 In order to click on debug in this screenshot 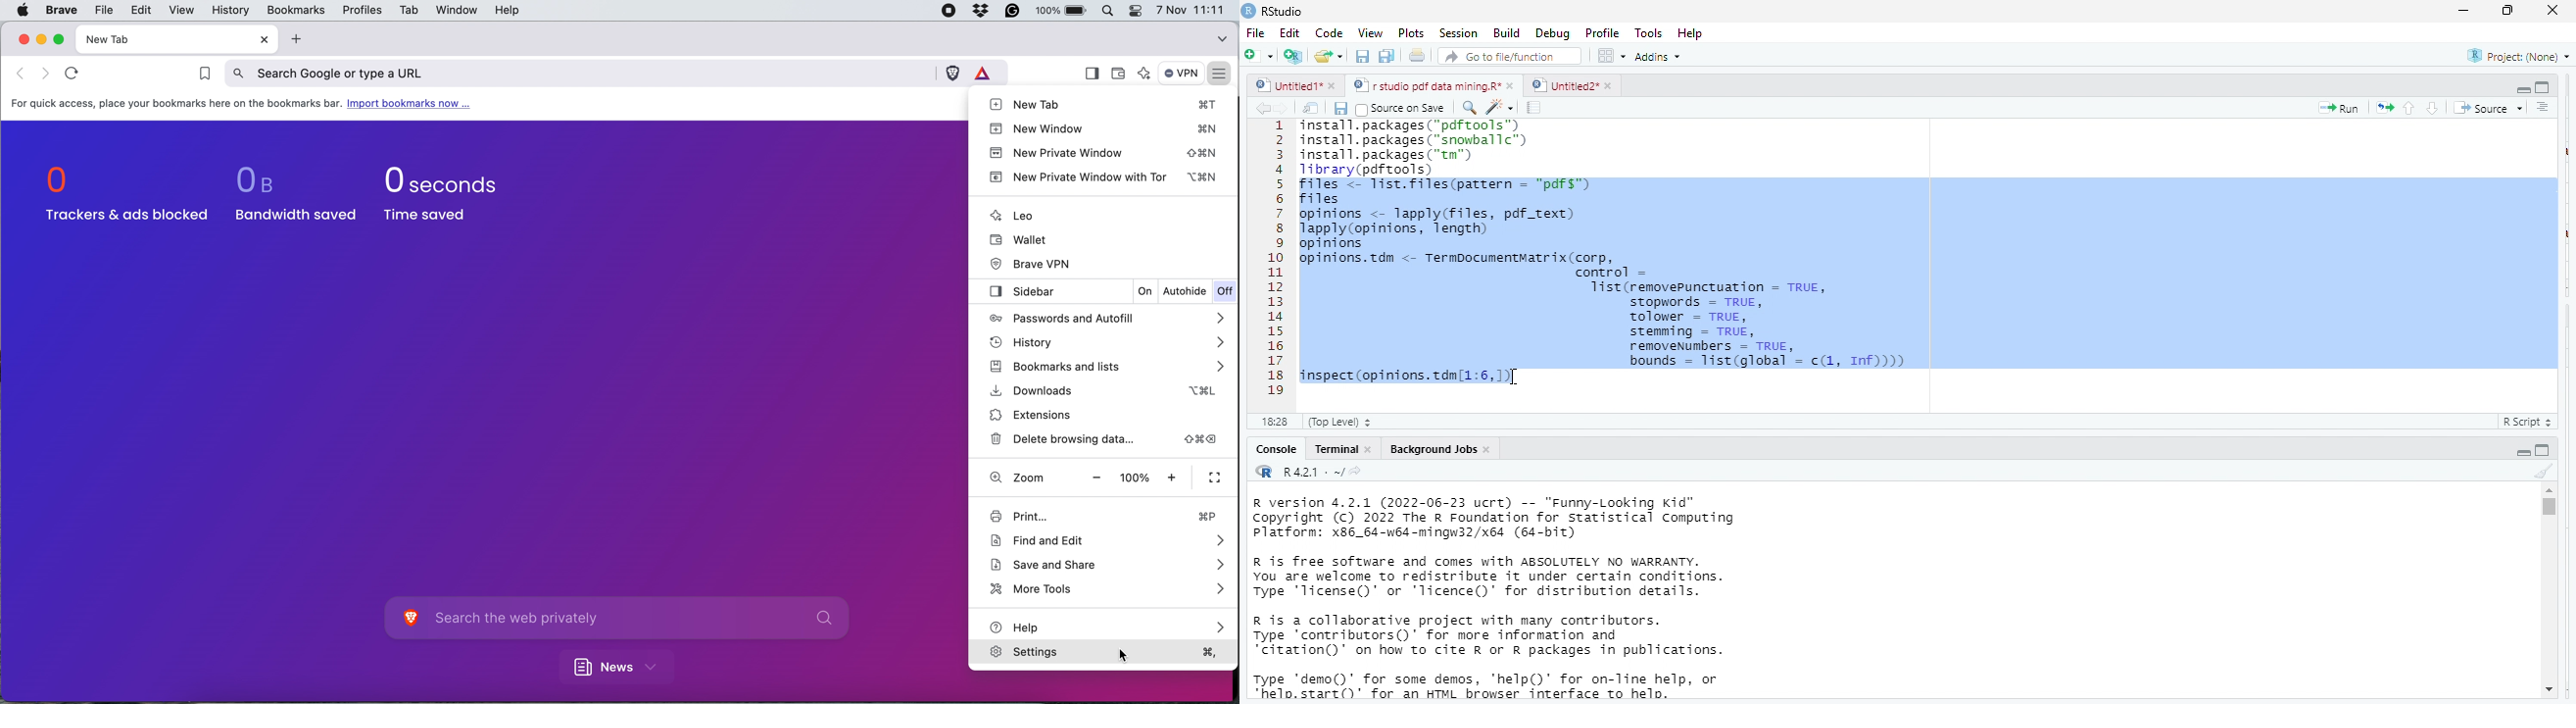, I will do `click(1550, 32)`.